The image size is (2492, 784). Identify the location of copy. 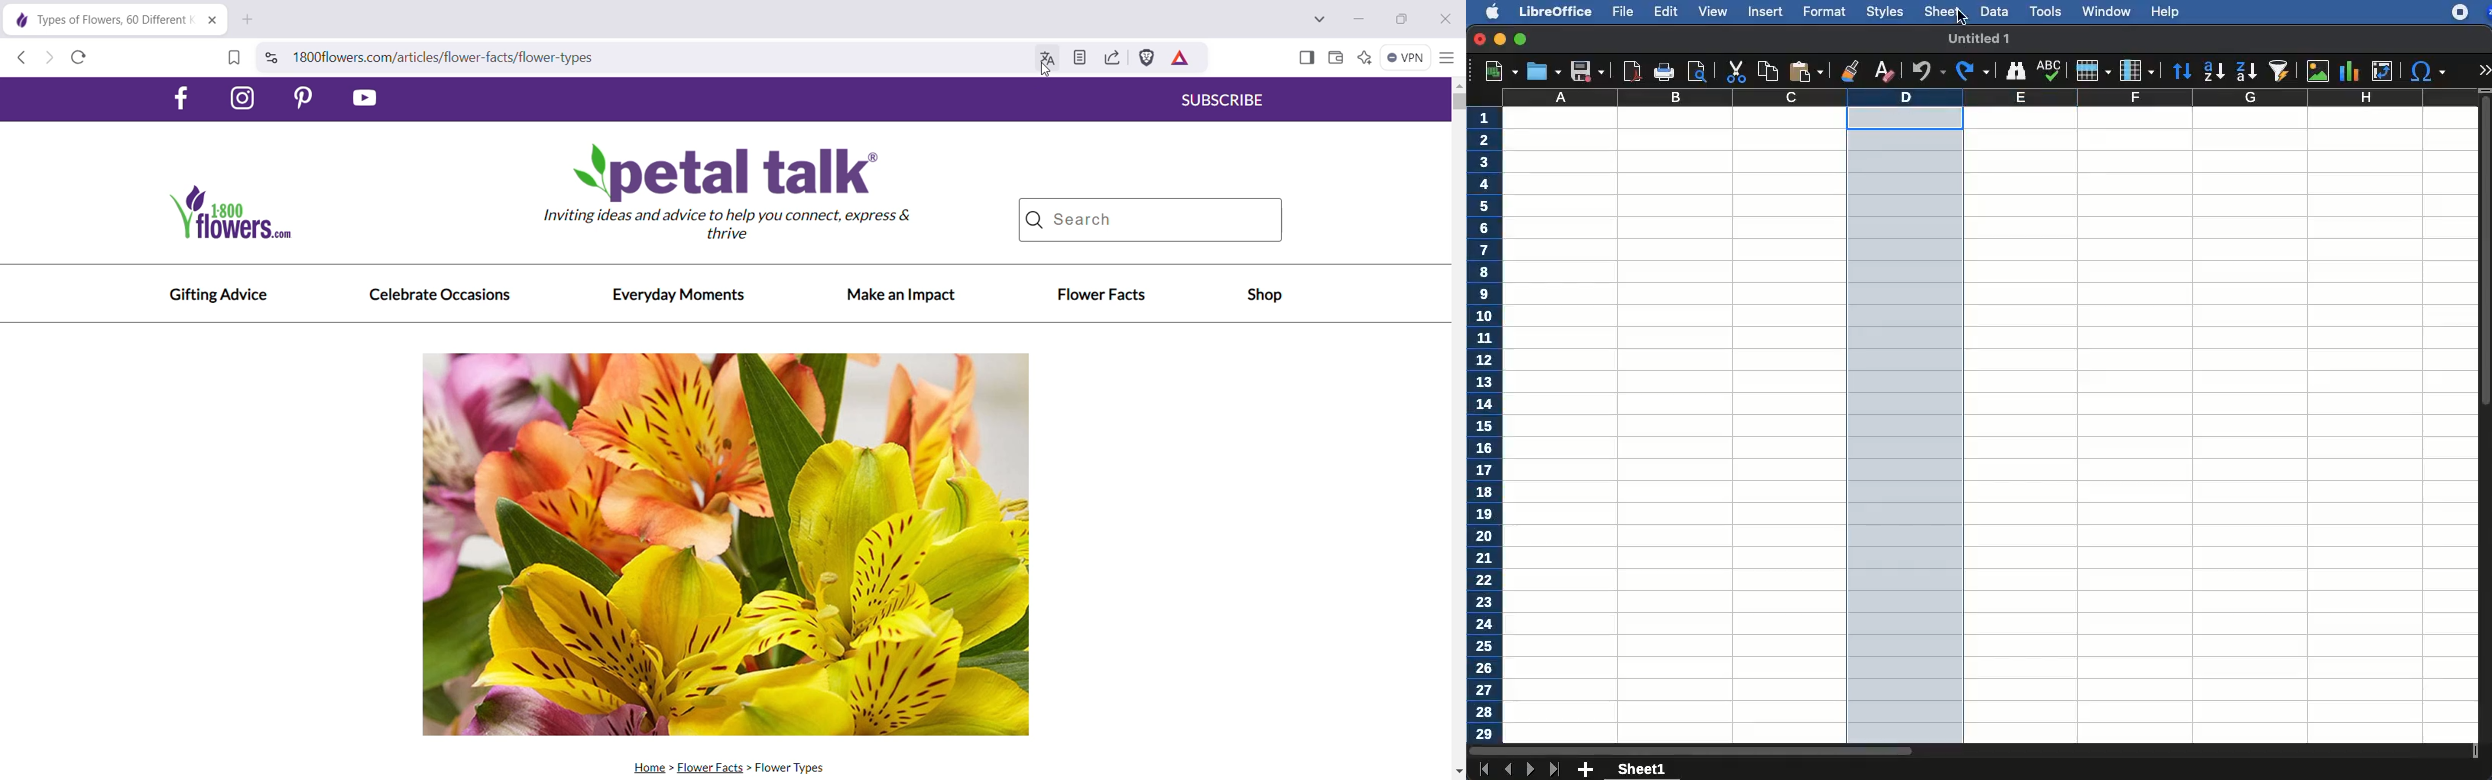
(1765, 71).